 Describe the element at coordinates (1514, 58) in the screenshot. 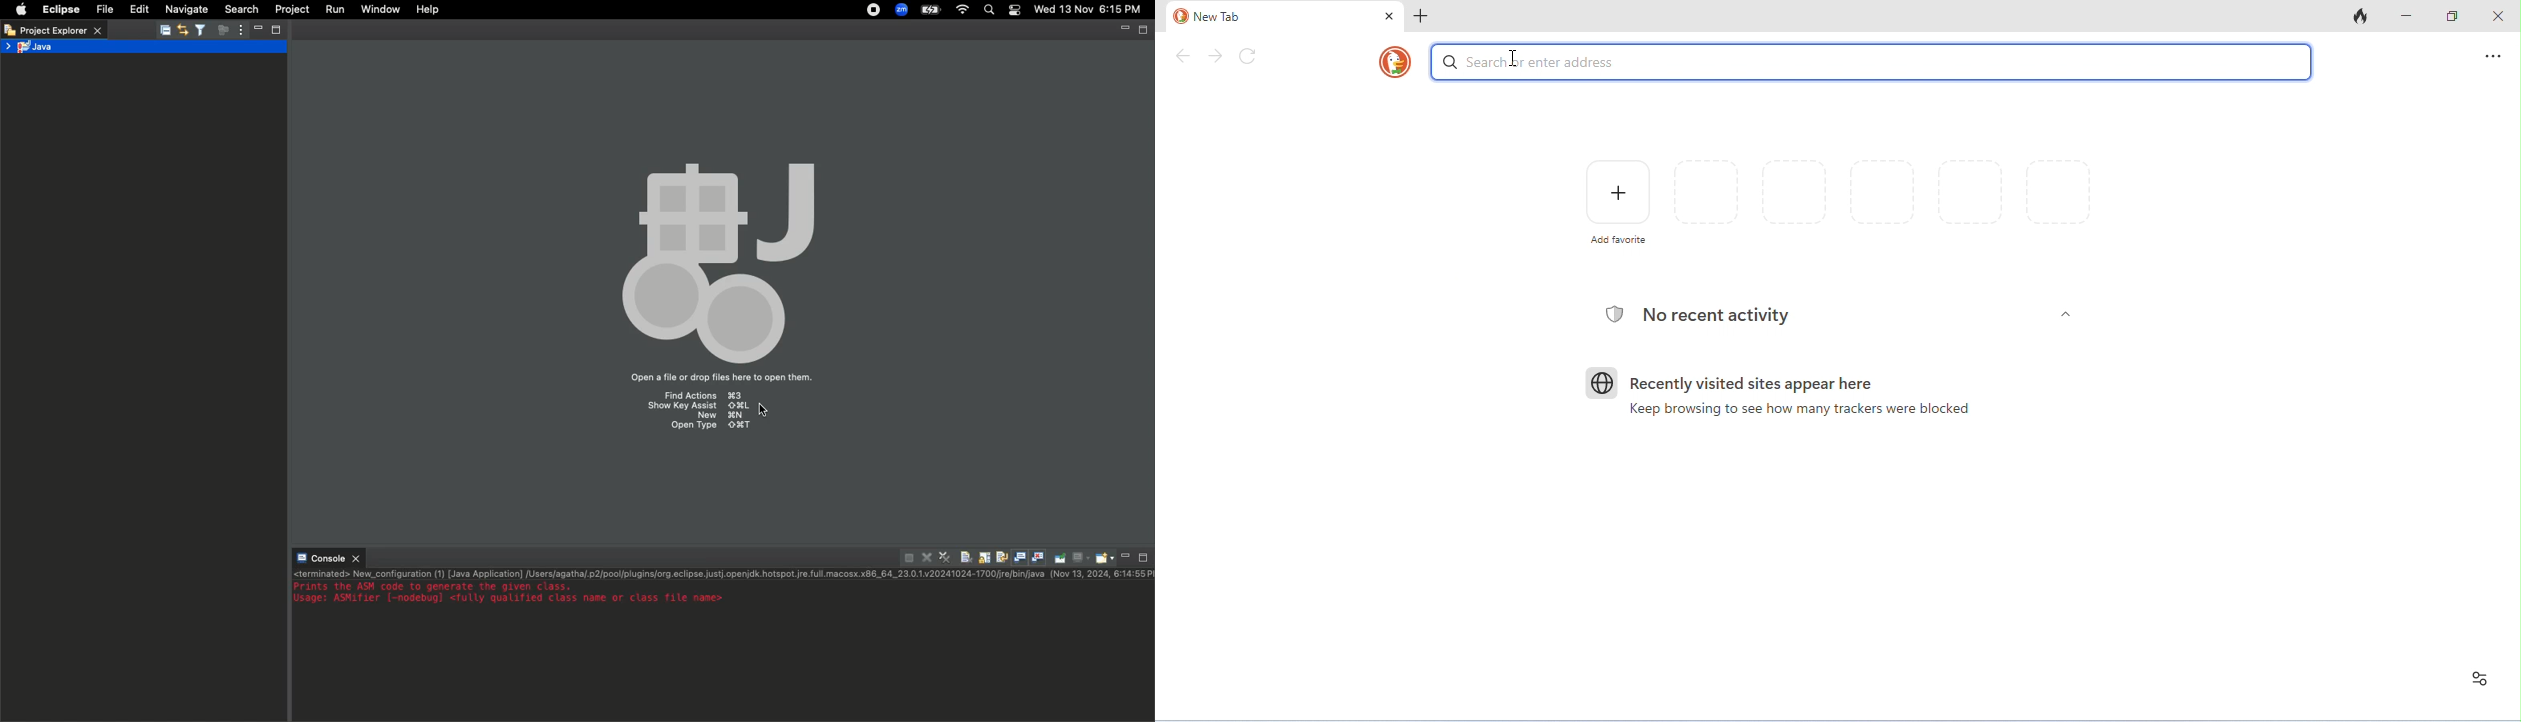

I see `typing cursor` at that location.